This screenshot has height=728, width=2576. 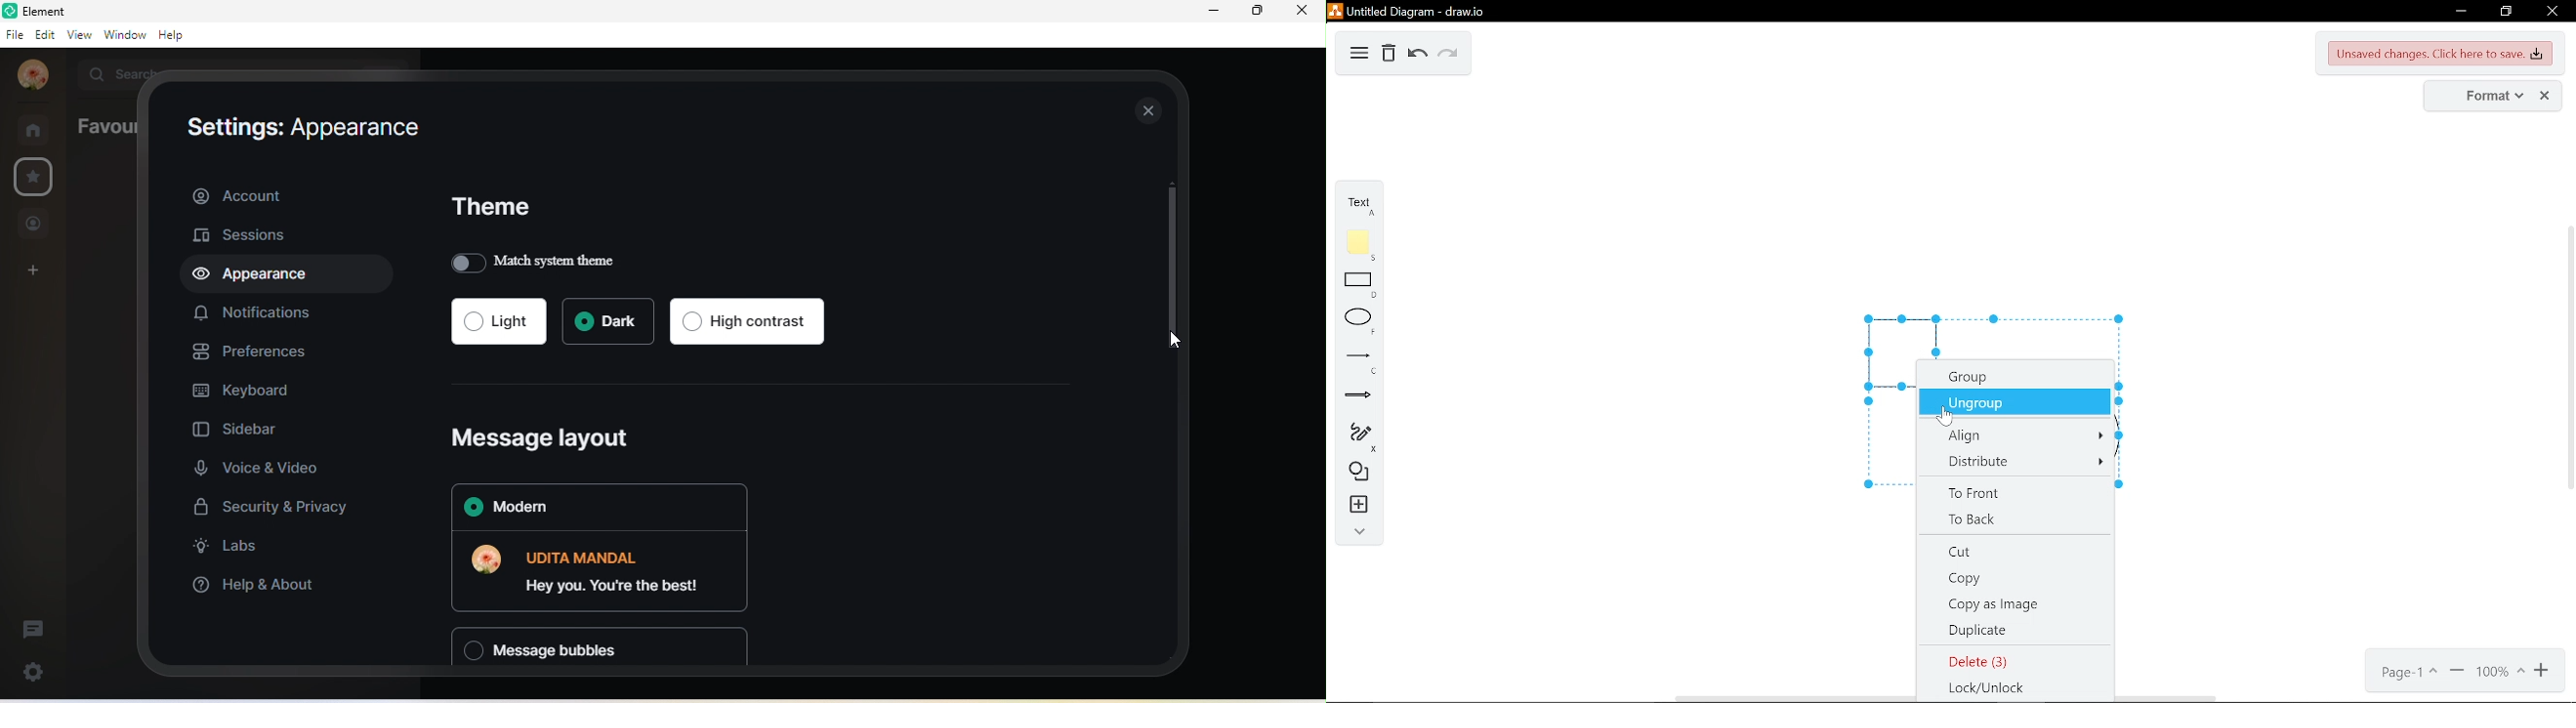 I want to click on message bubbles, so click(x=601, y=649).